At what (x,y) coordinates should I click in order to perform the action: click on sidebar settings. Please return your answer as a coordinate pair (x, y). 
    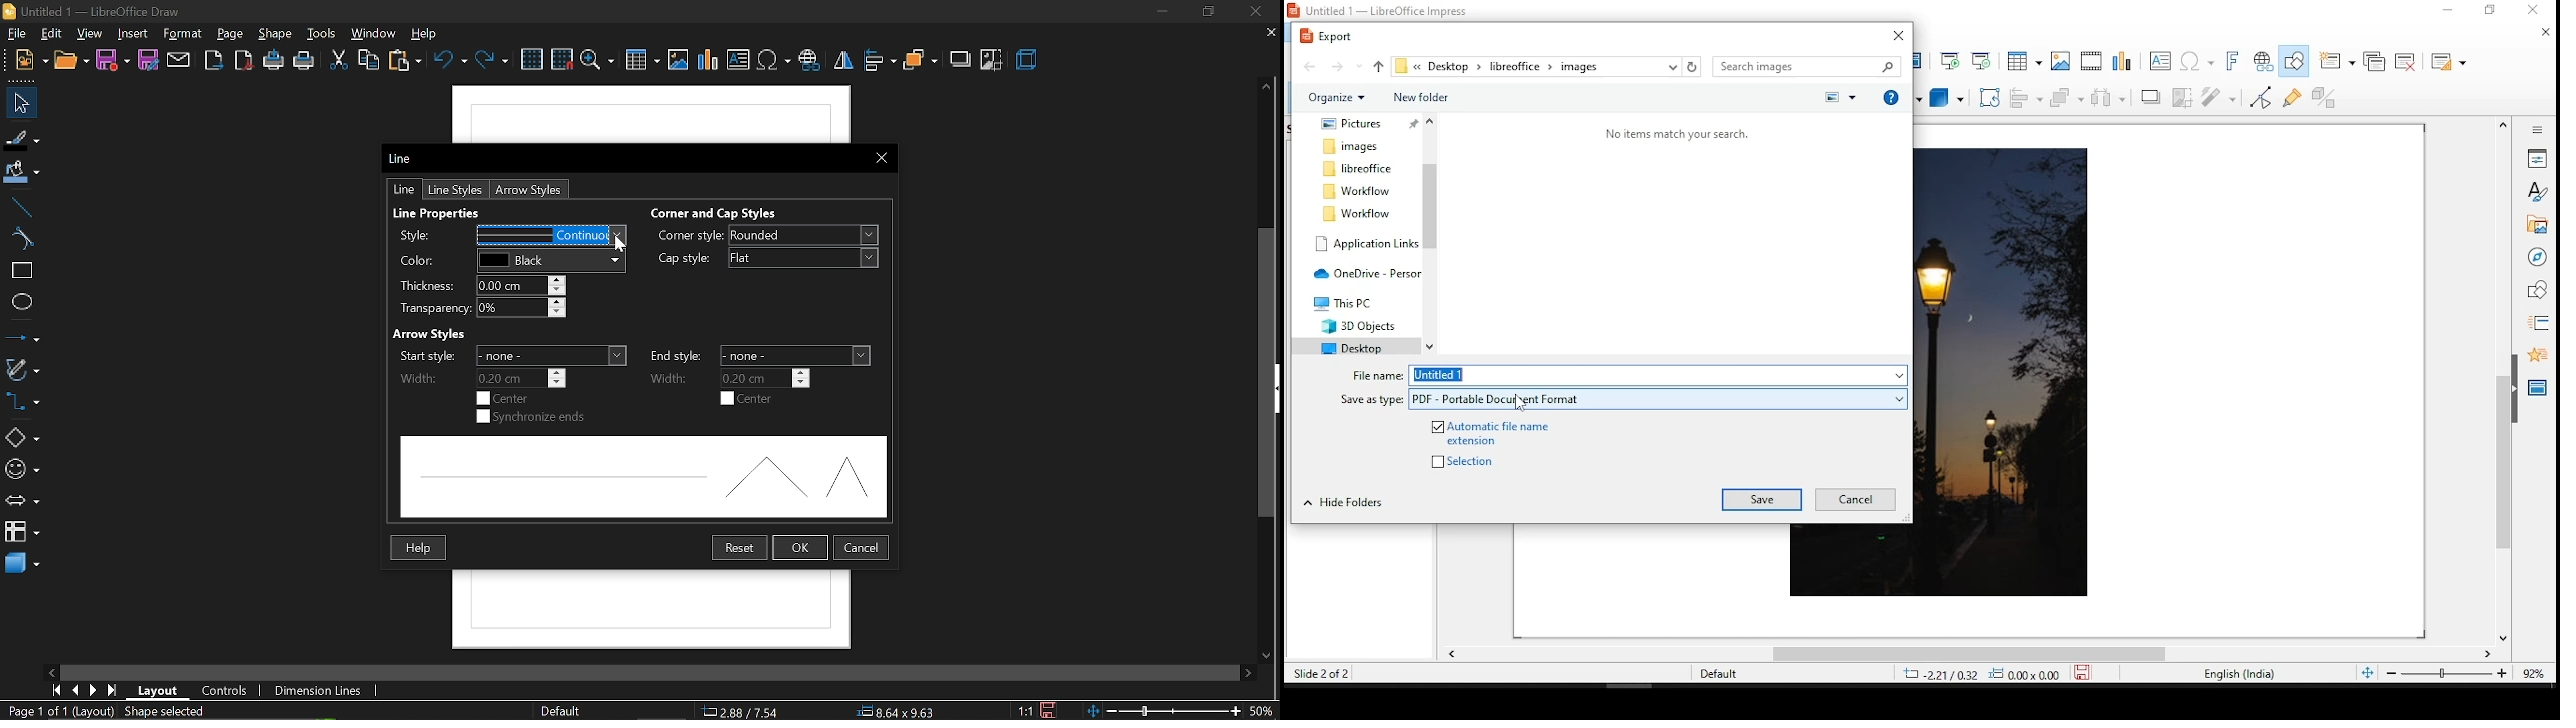
    Looking at the image, I should click on (2533, 130).